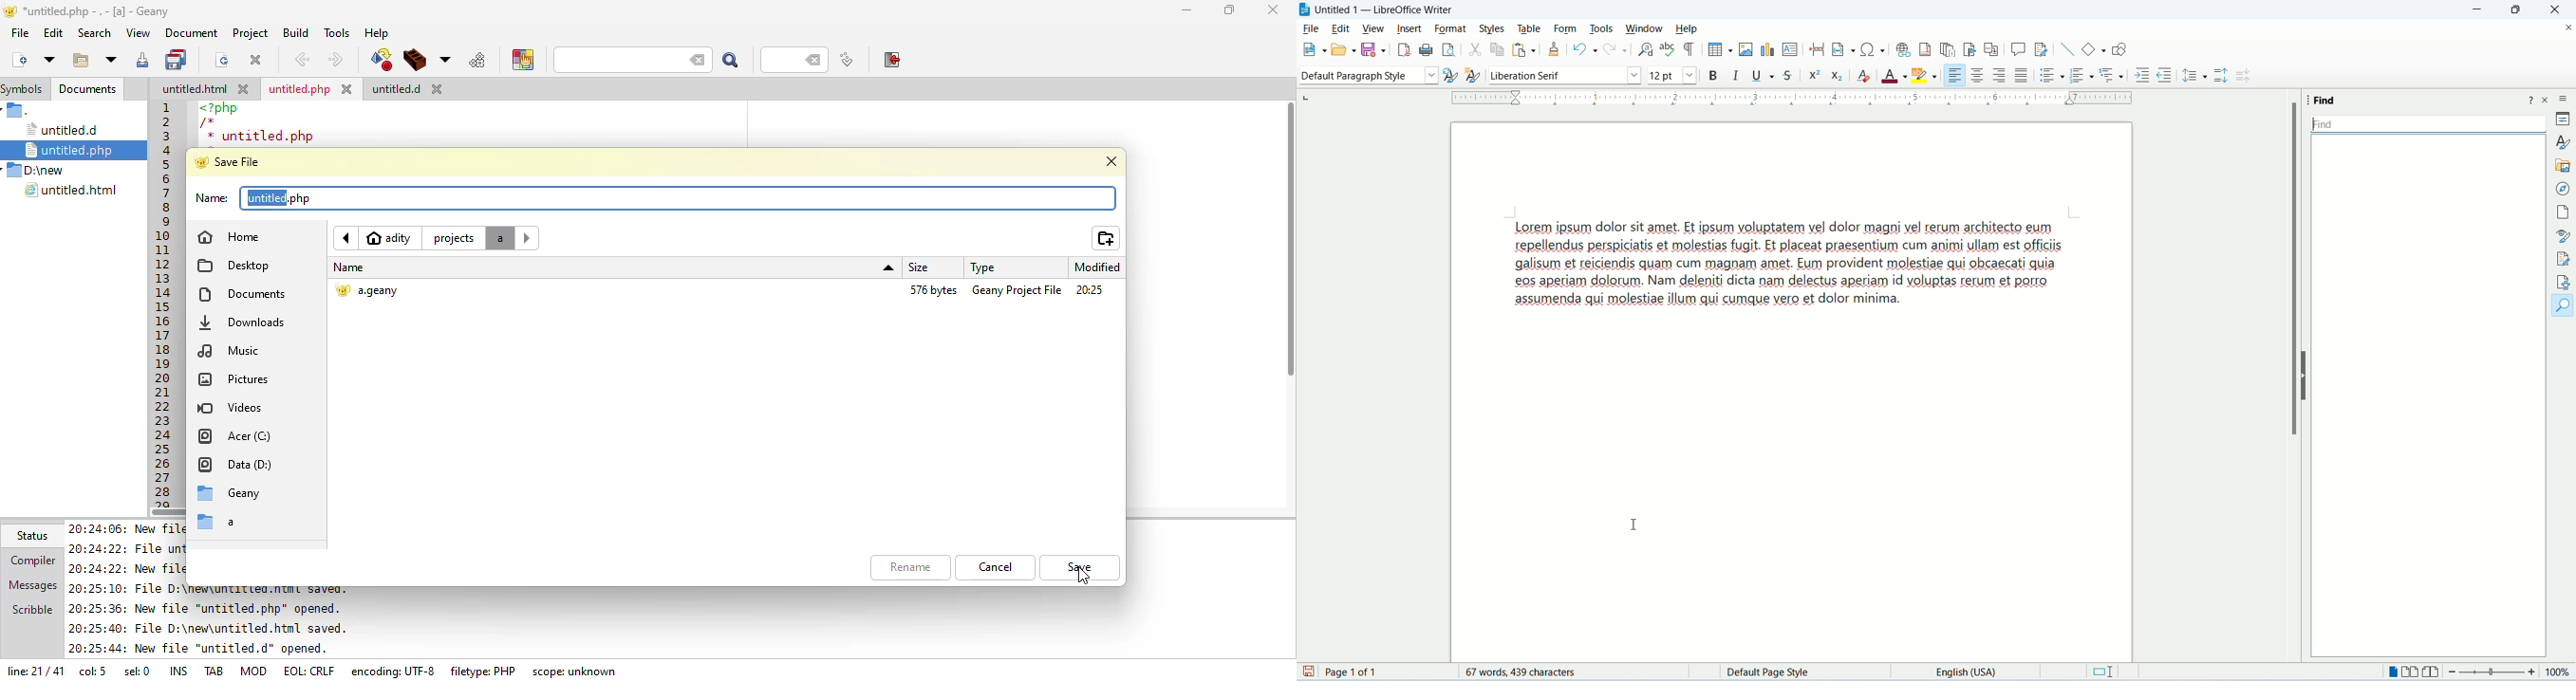 The height and width of the screenshot is (700, 2576). What do you see at coordinates (1863, 76) in the screenshot?
I see `clear formatting` at bounding box center [1863, 76].